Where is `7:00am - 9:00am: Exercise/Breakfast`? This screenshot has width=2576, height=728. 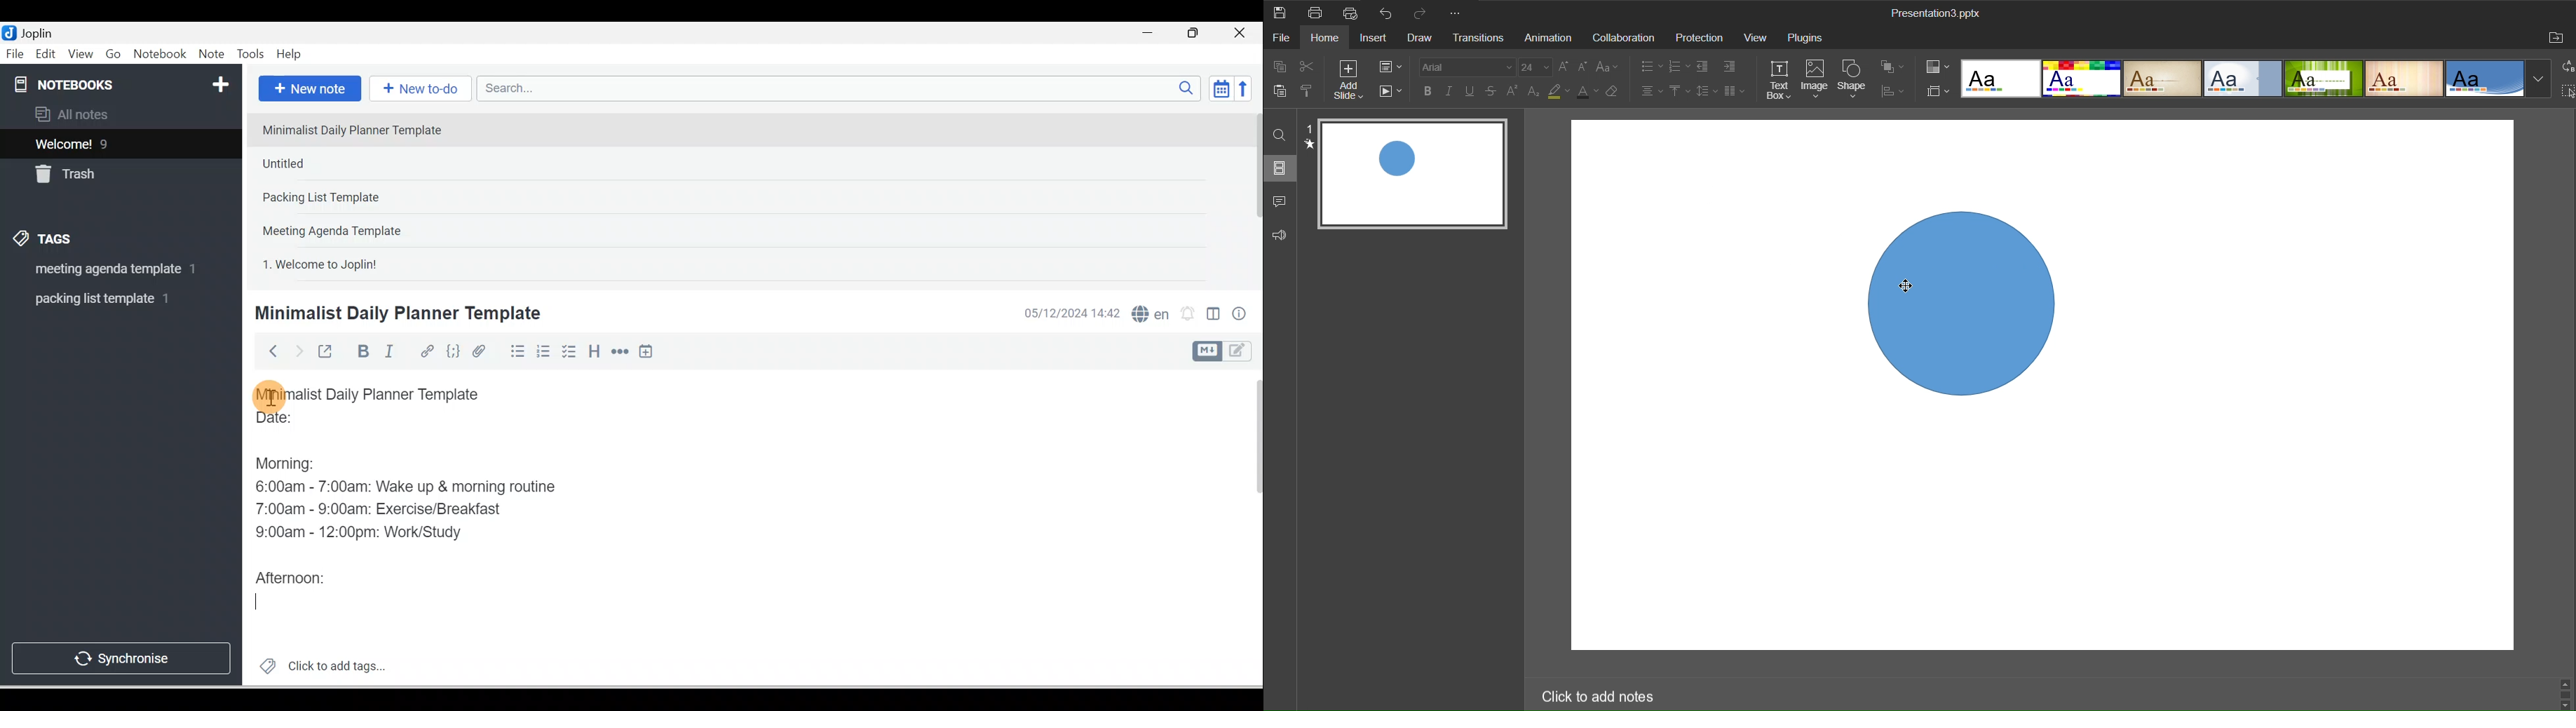
7:00am - 9:00am: Exercise/Breakfast is located at coordinates (381, 508).